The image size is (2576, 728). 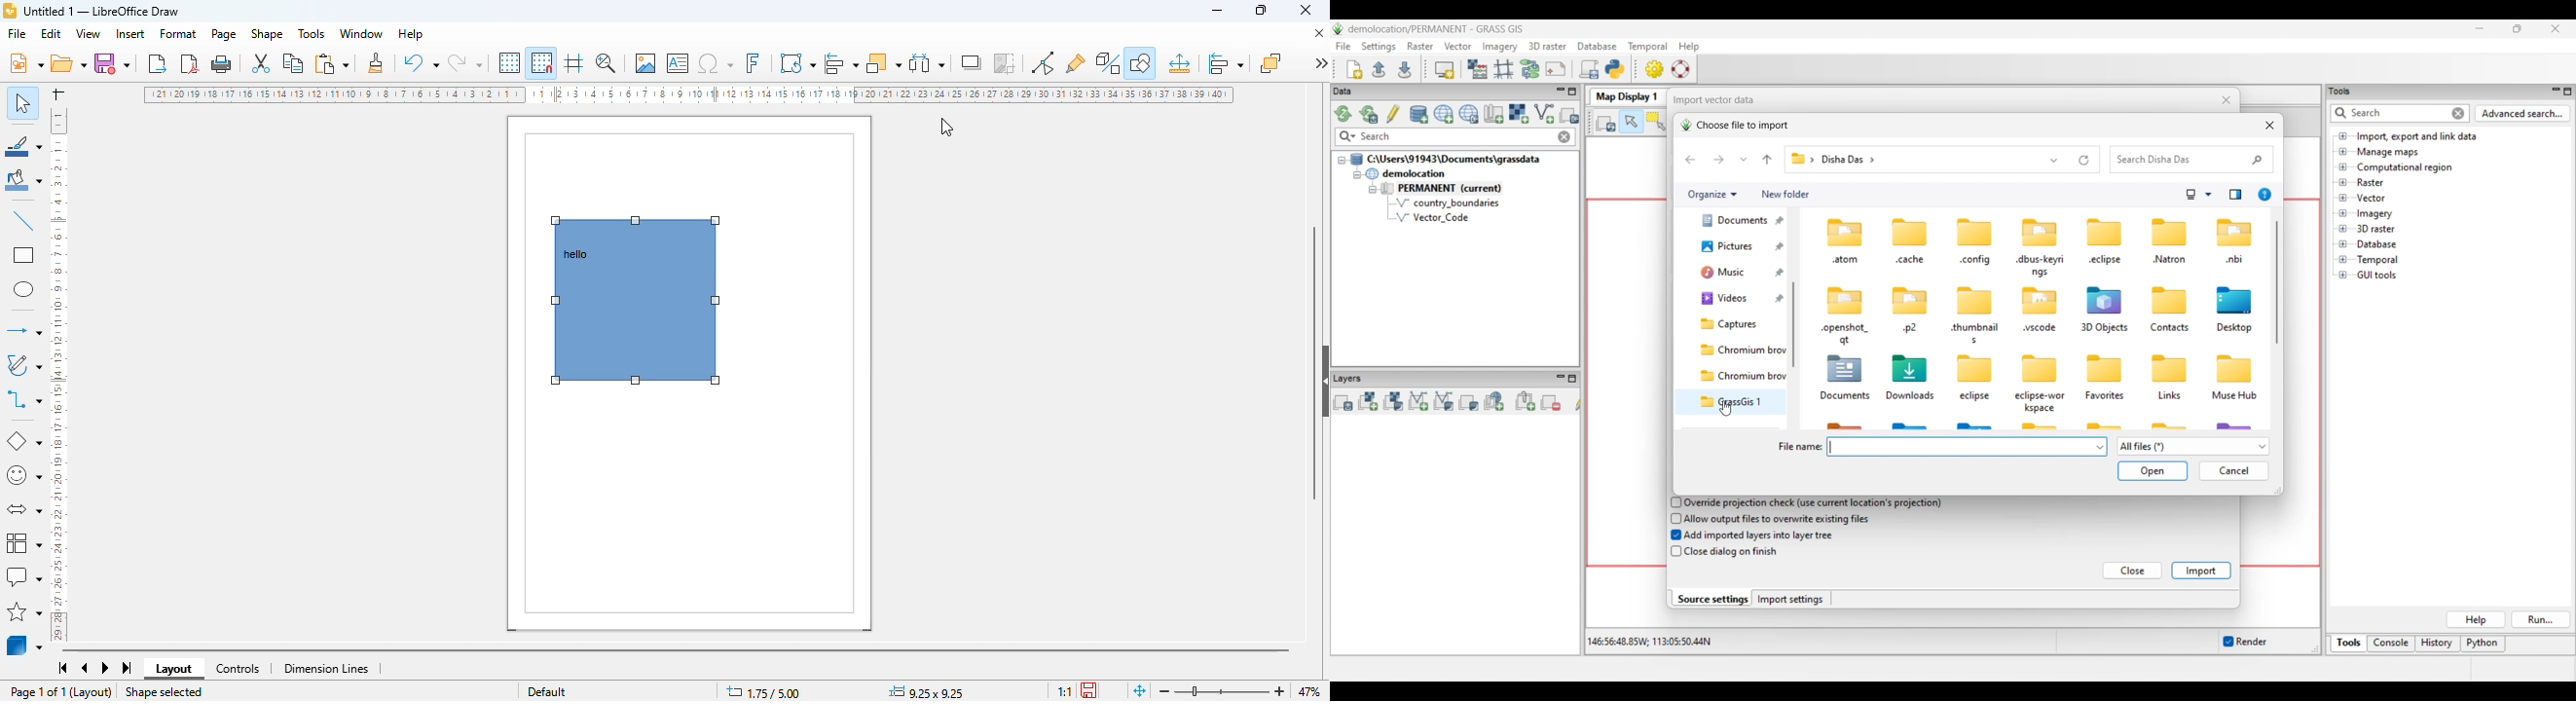 What do you see at coordinates (294, 63) in the screenshot?
I see `copy` at bounding box center [294, 63].